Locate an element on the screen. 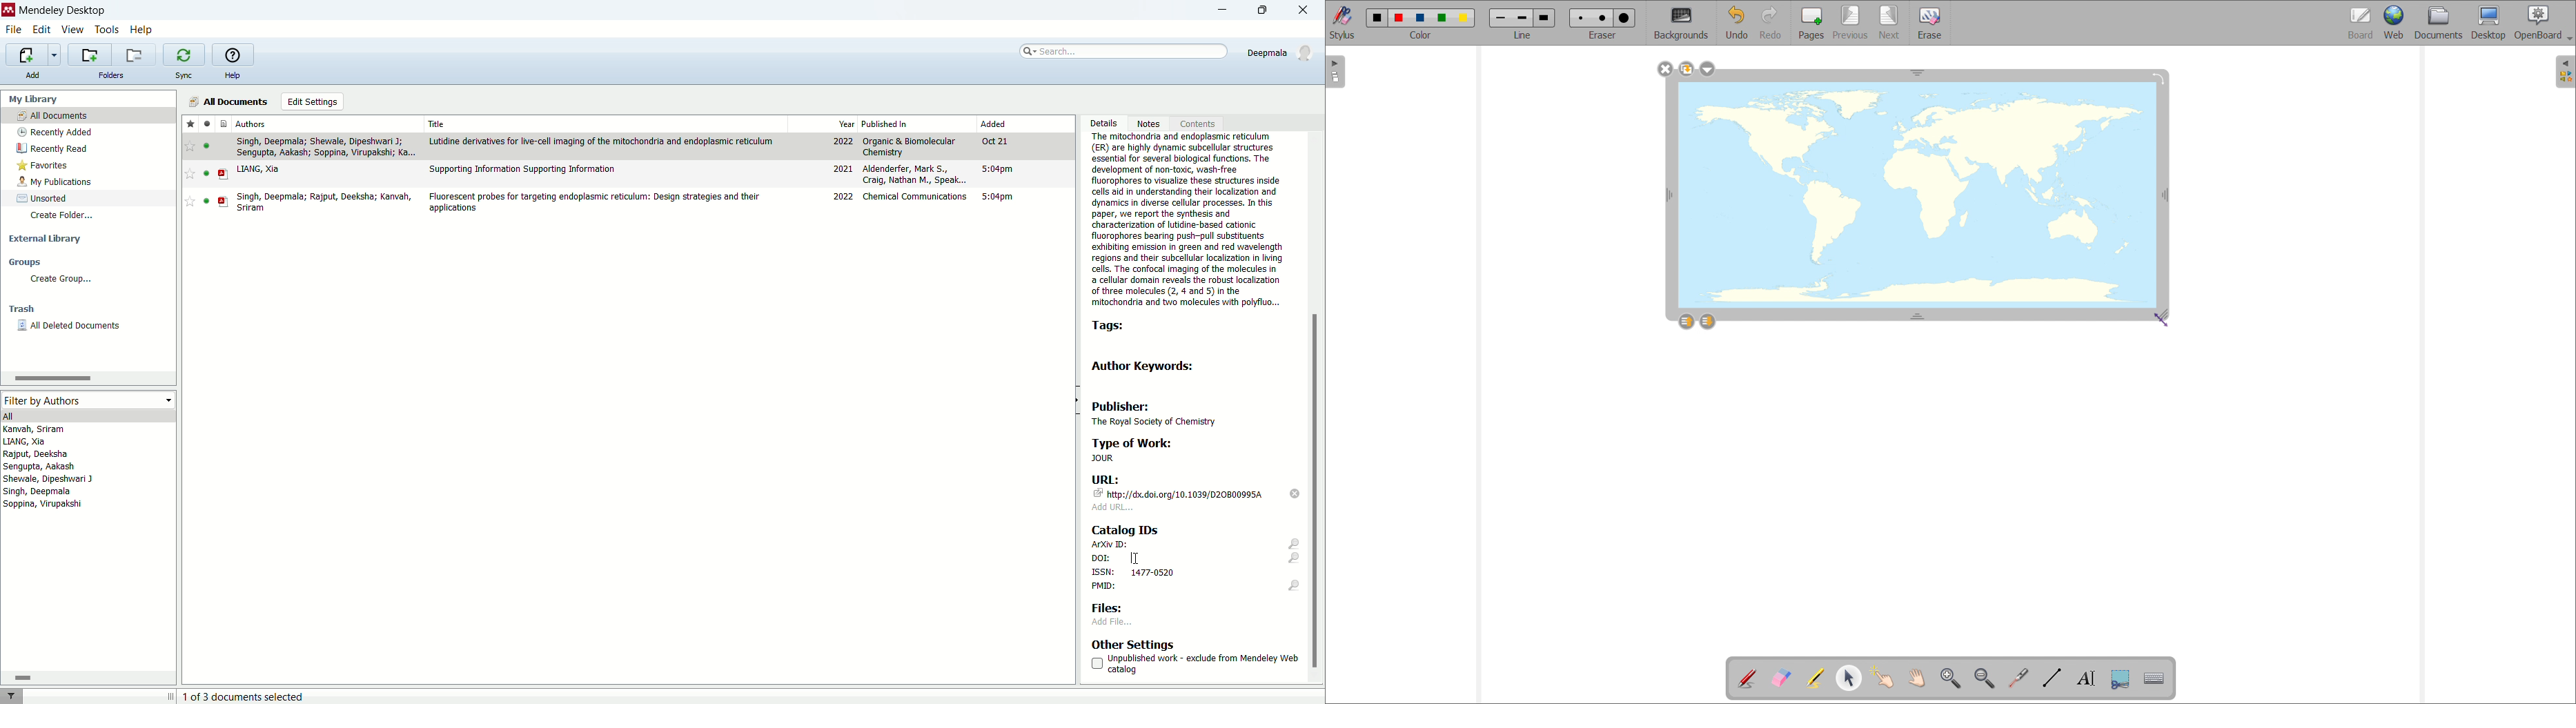 Image resolution: width=2576 pixels, height=728 pixels. PDF is located at coordinates (224, 202).